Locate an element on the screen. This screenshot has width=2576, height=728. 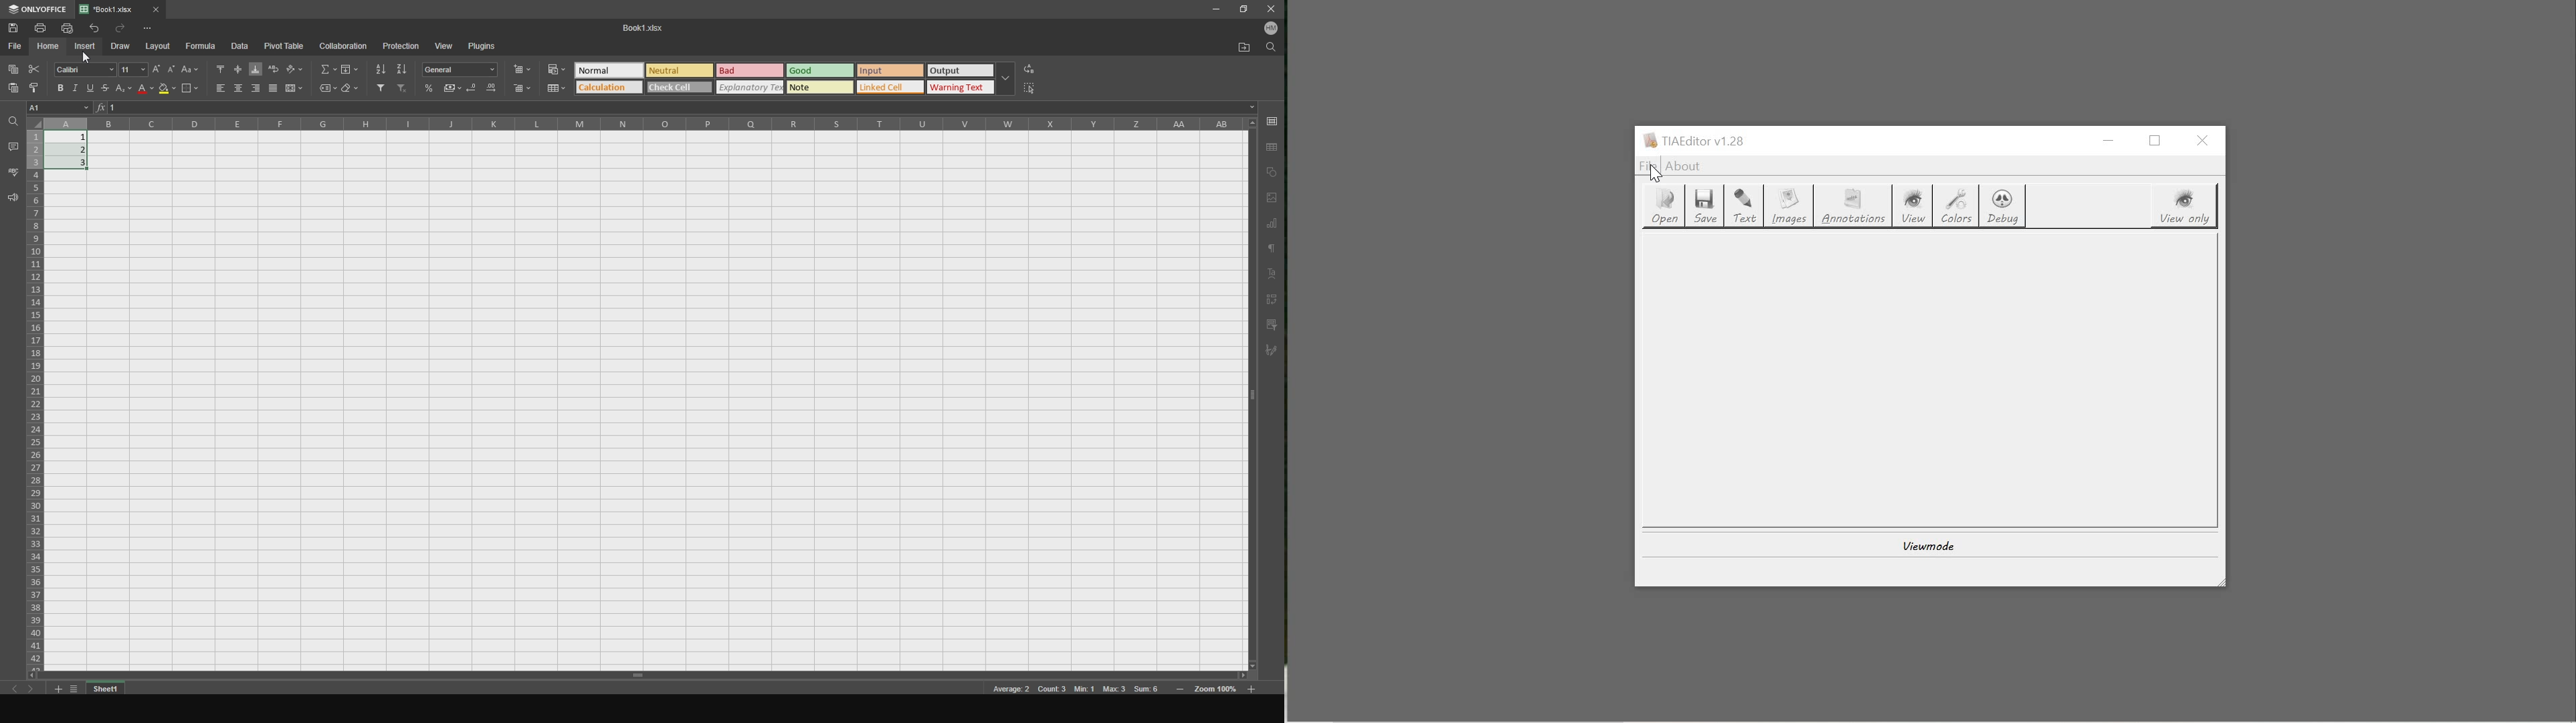
zoom is located at coordinates (1216, 691).